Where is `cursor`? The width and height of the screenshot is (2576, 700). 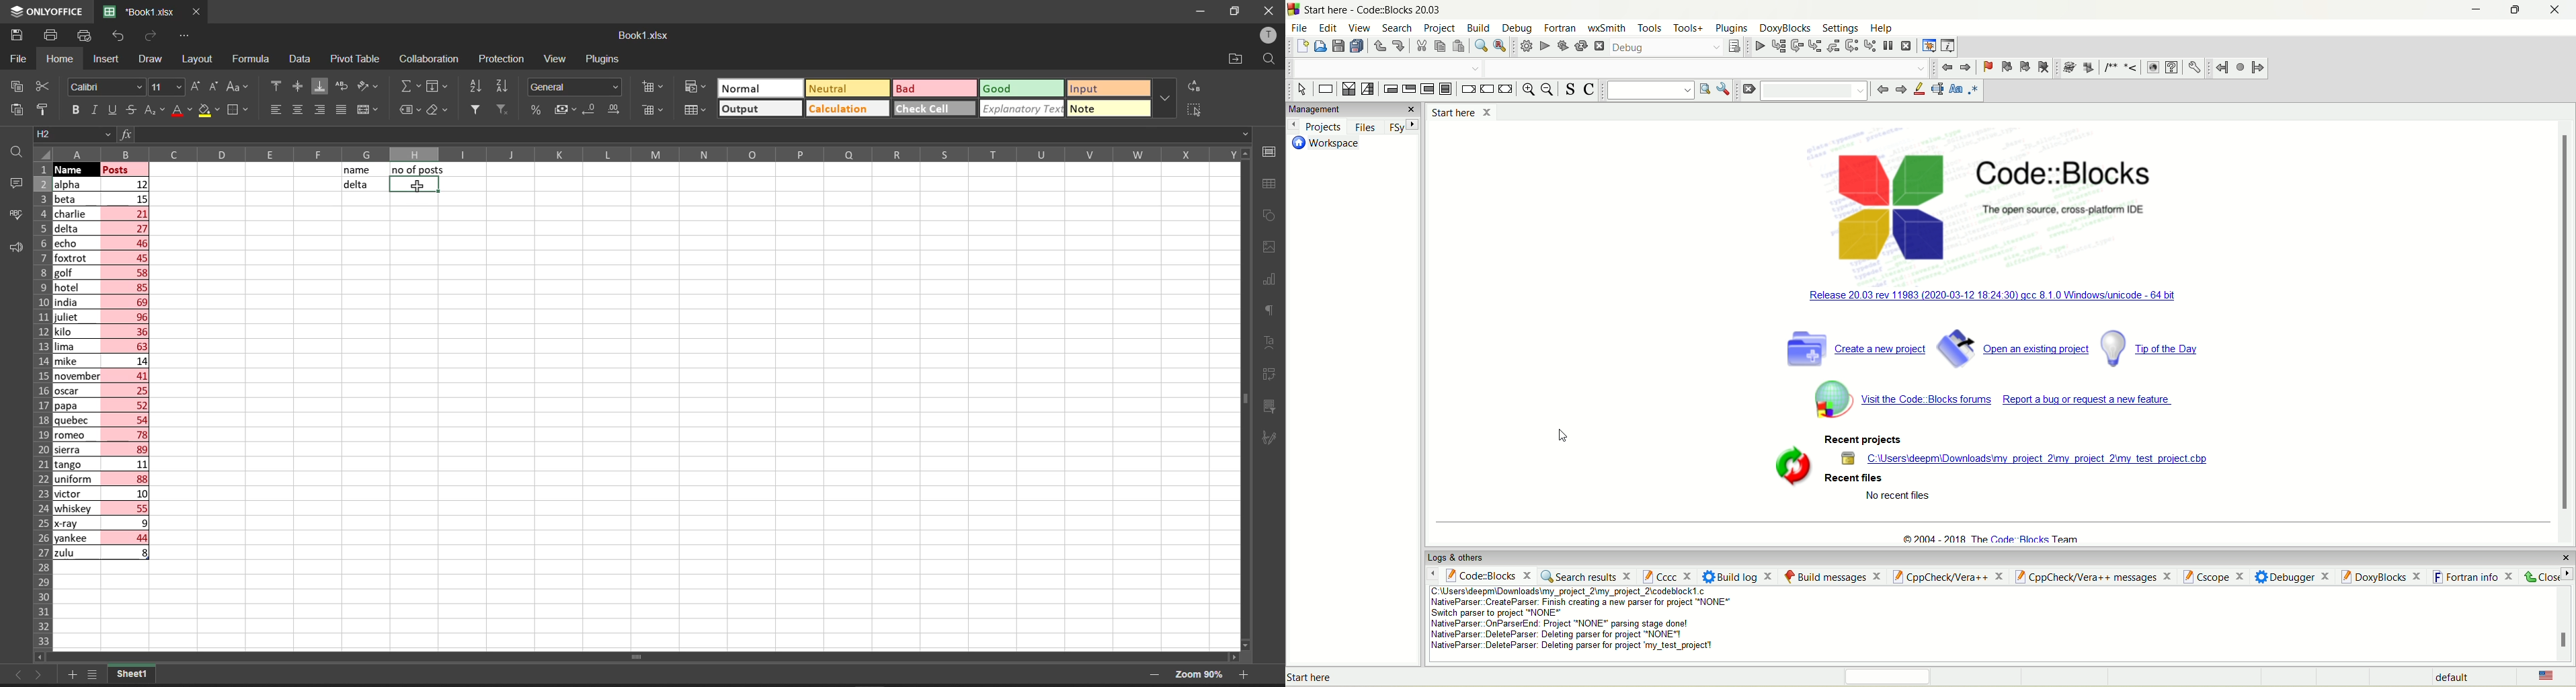 cursor is located at coordinates (417, 185).